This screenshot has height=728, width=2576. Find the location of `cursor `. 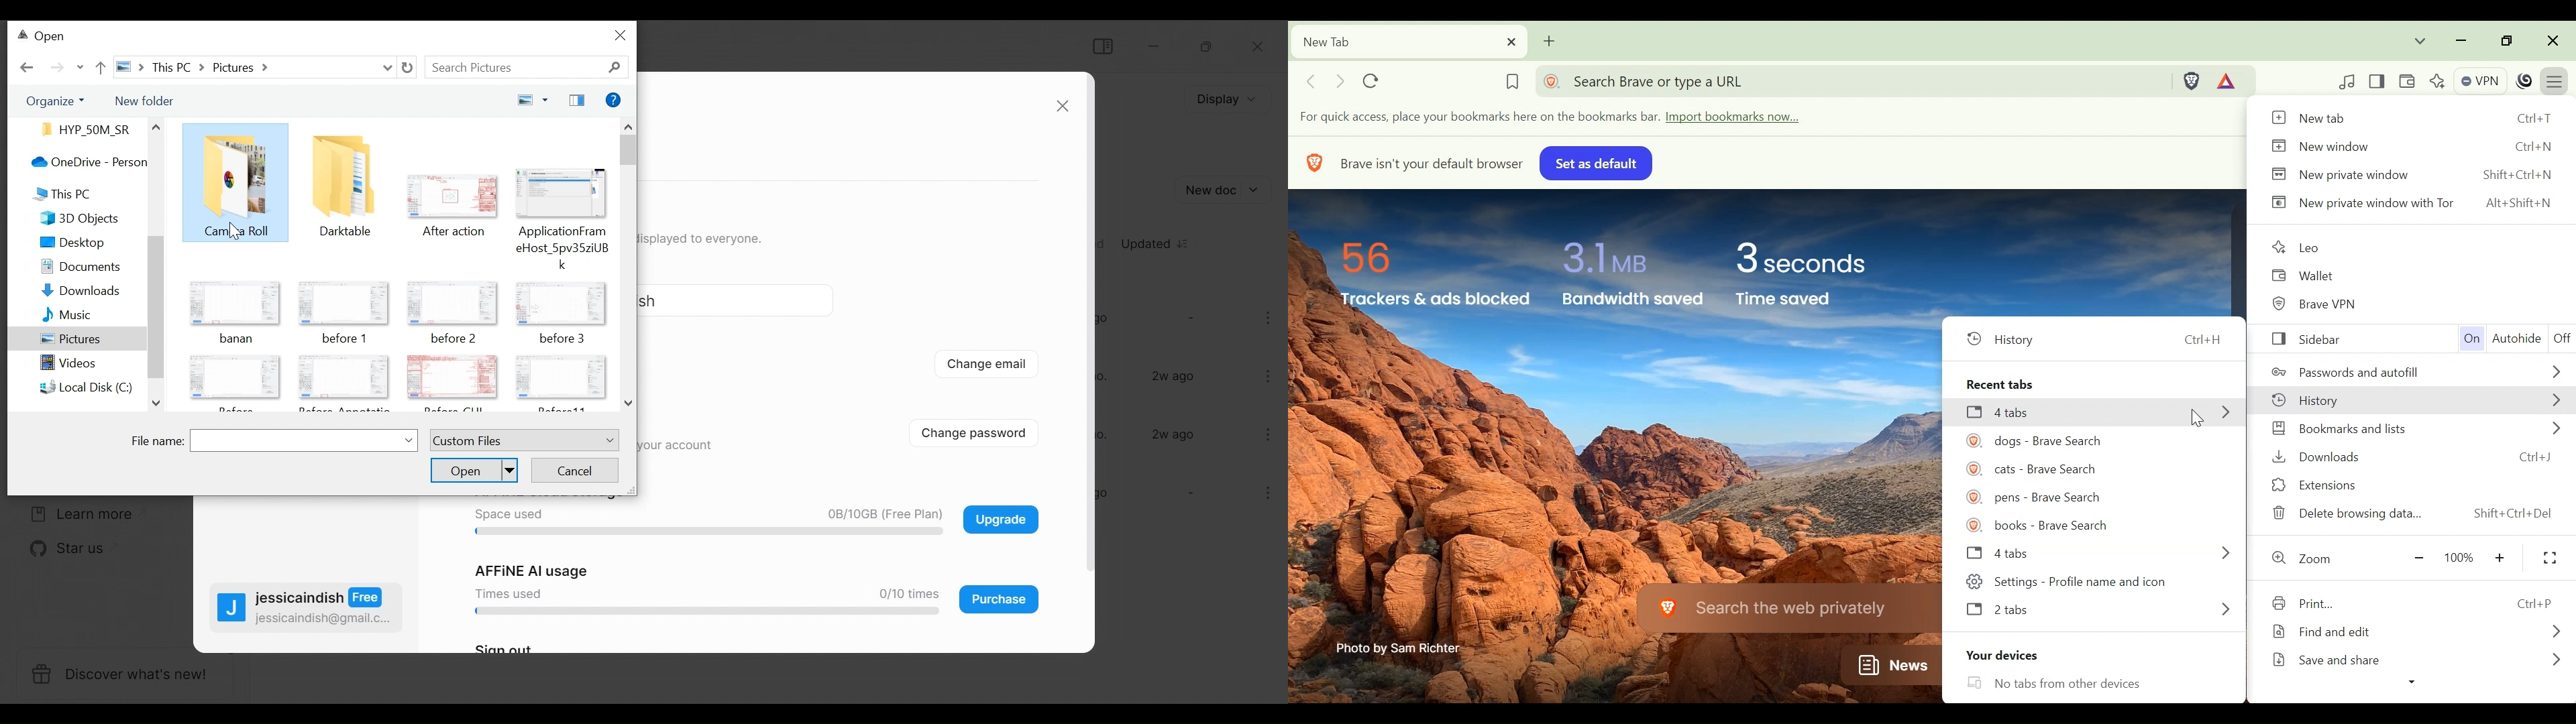

cursor  is located at coordinates (2194, 417).